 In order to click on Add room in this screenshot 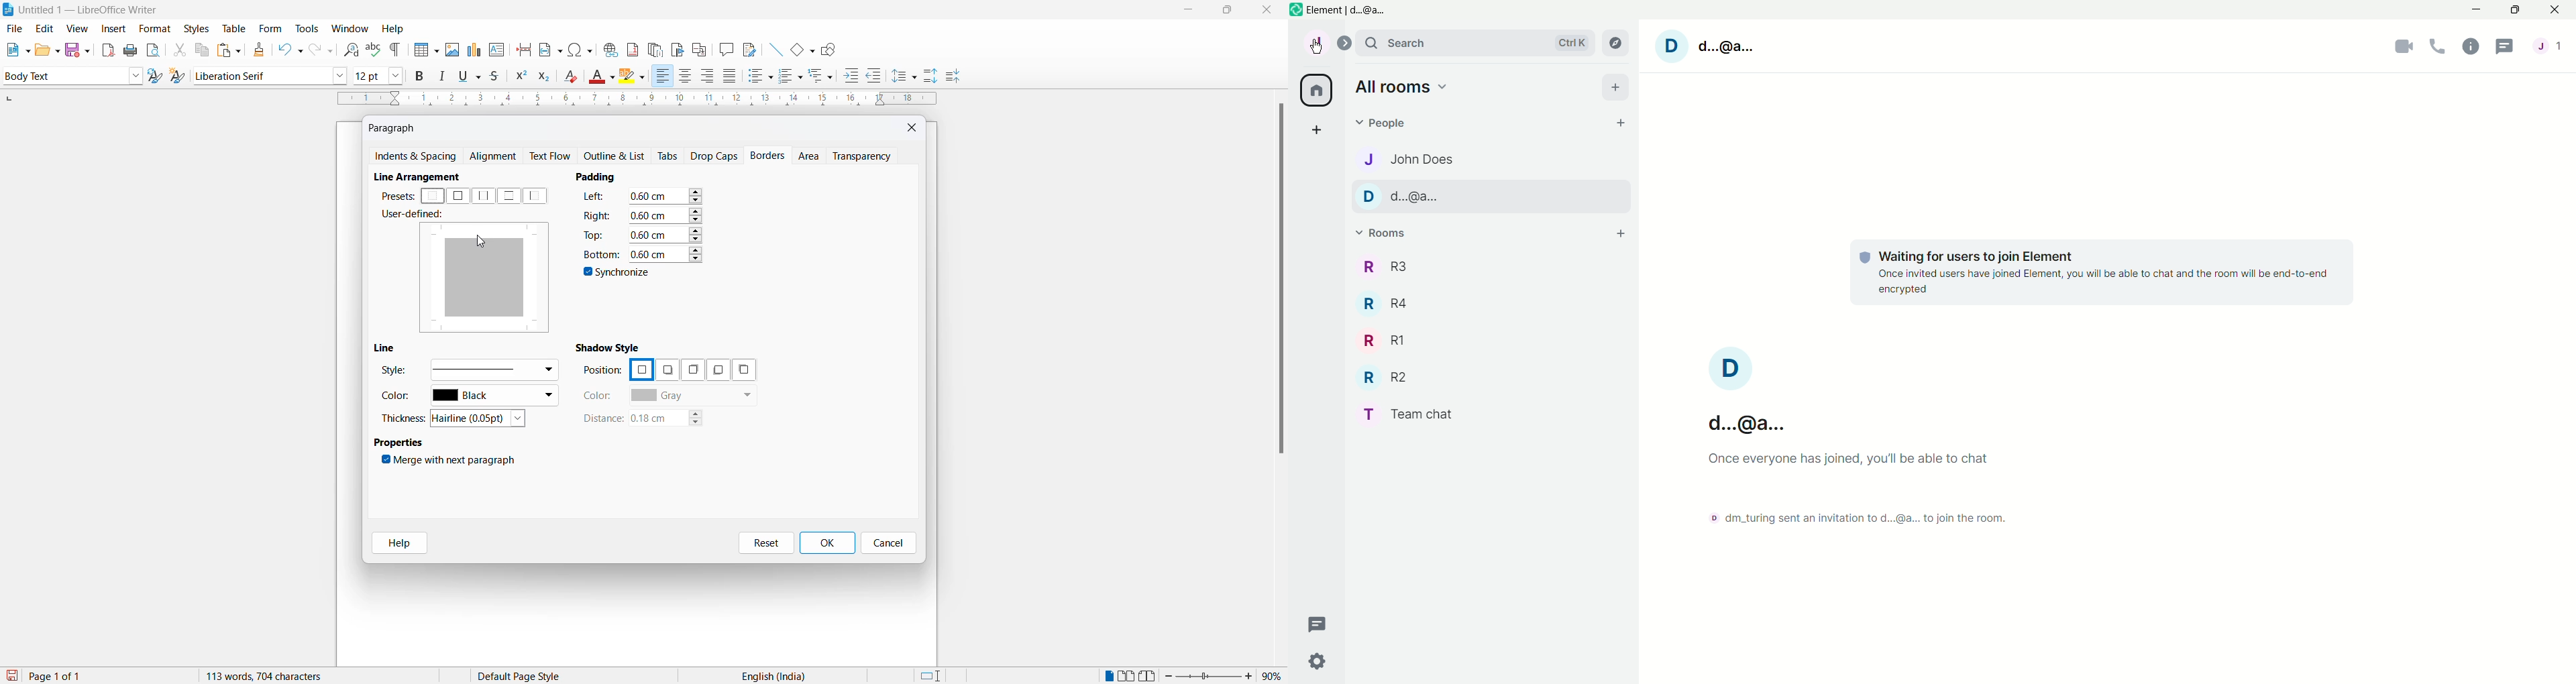, I will do `click(1621, 233)`.